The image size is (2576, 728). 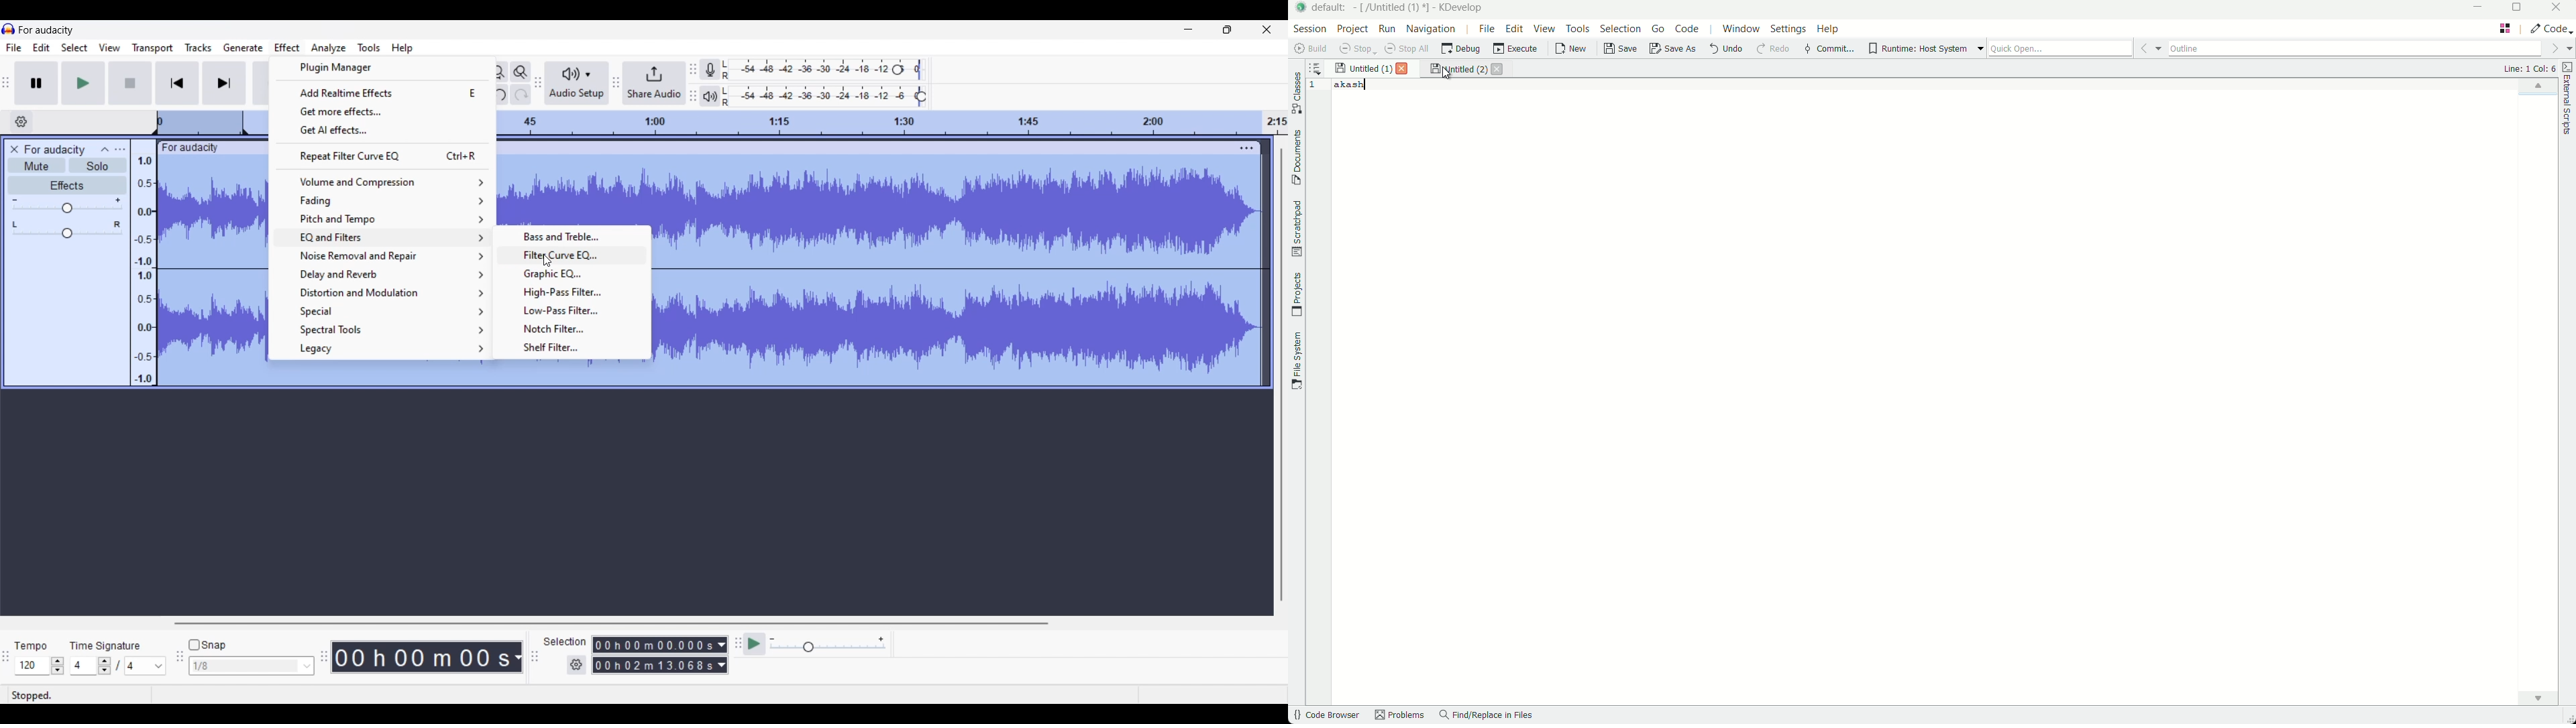 What do you see at coordinates (383, 111) in the screenshot?
I see `Get more effects` at bounding box center [383, 111].